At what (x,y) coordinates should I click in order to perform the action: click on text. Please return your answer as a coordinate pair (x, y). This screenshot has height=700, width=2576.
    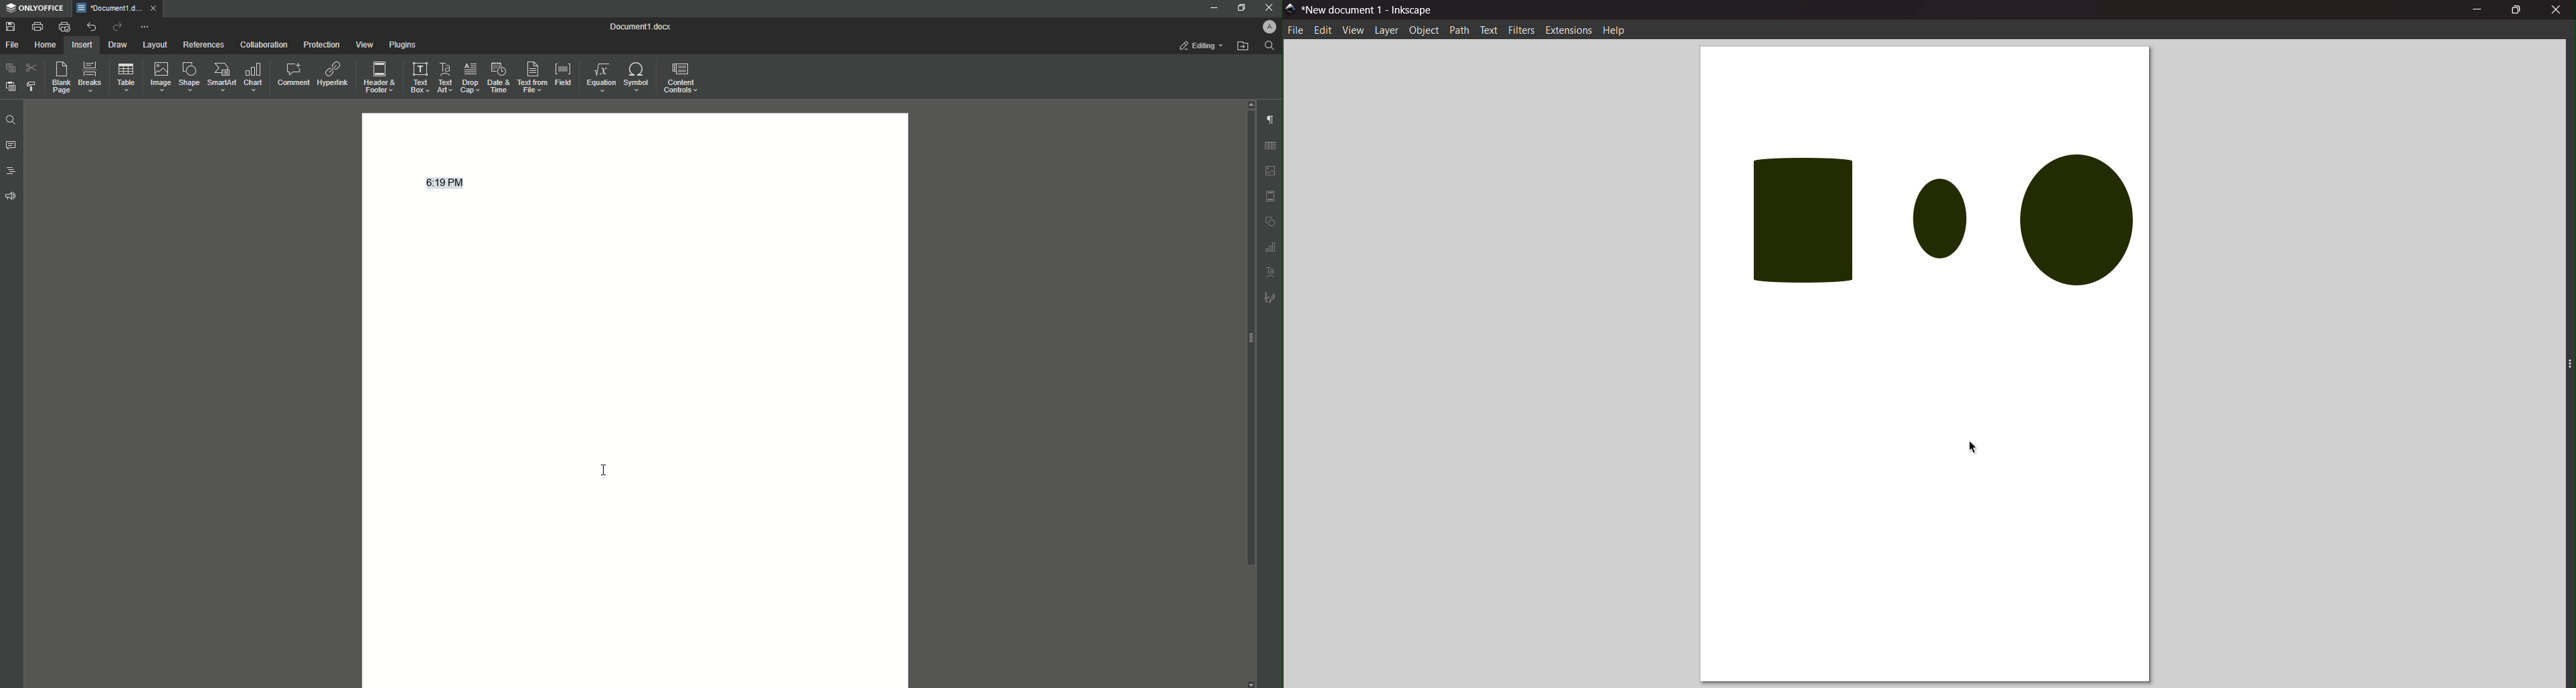
    Looking at the image, I should click on (1489, 30).